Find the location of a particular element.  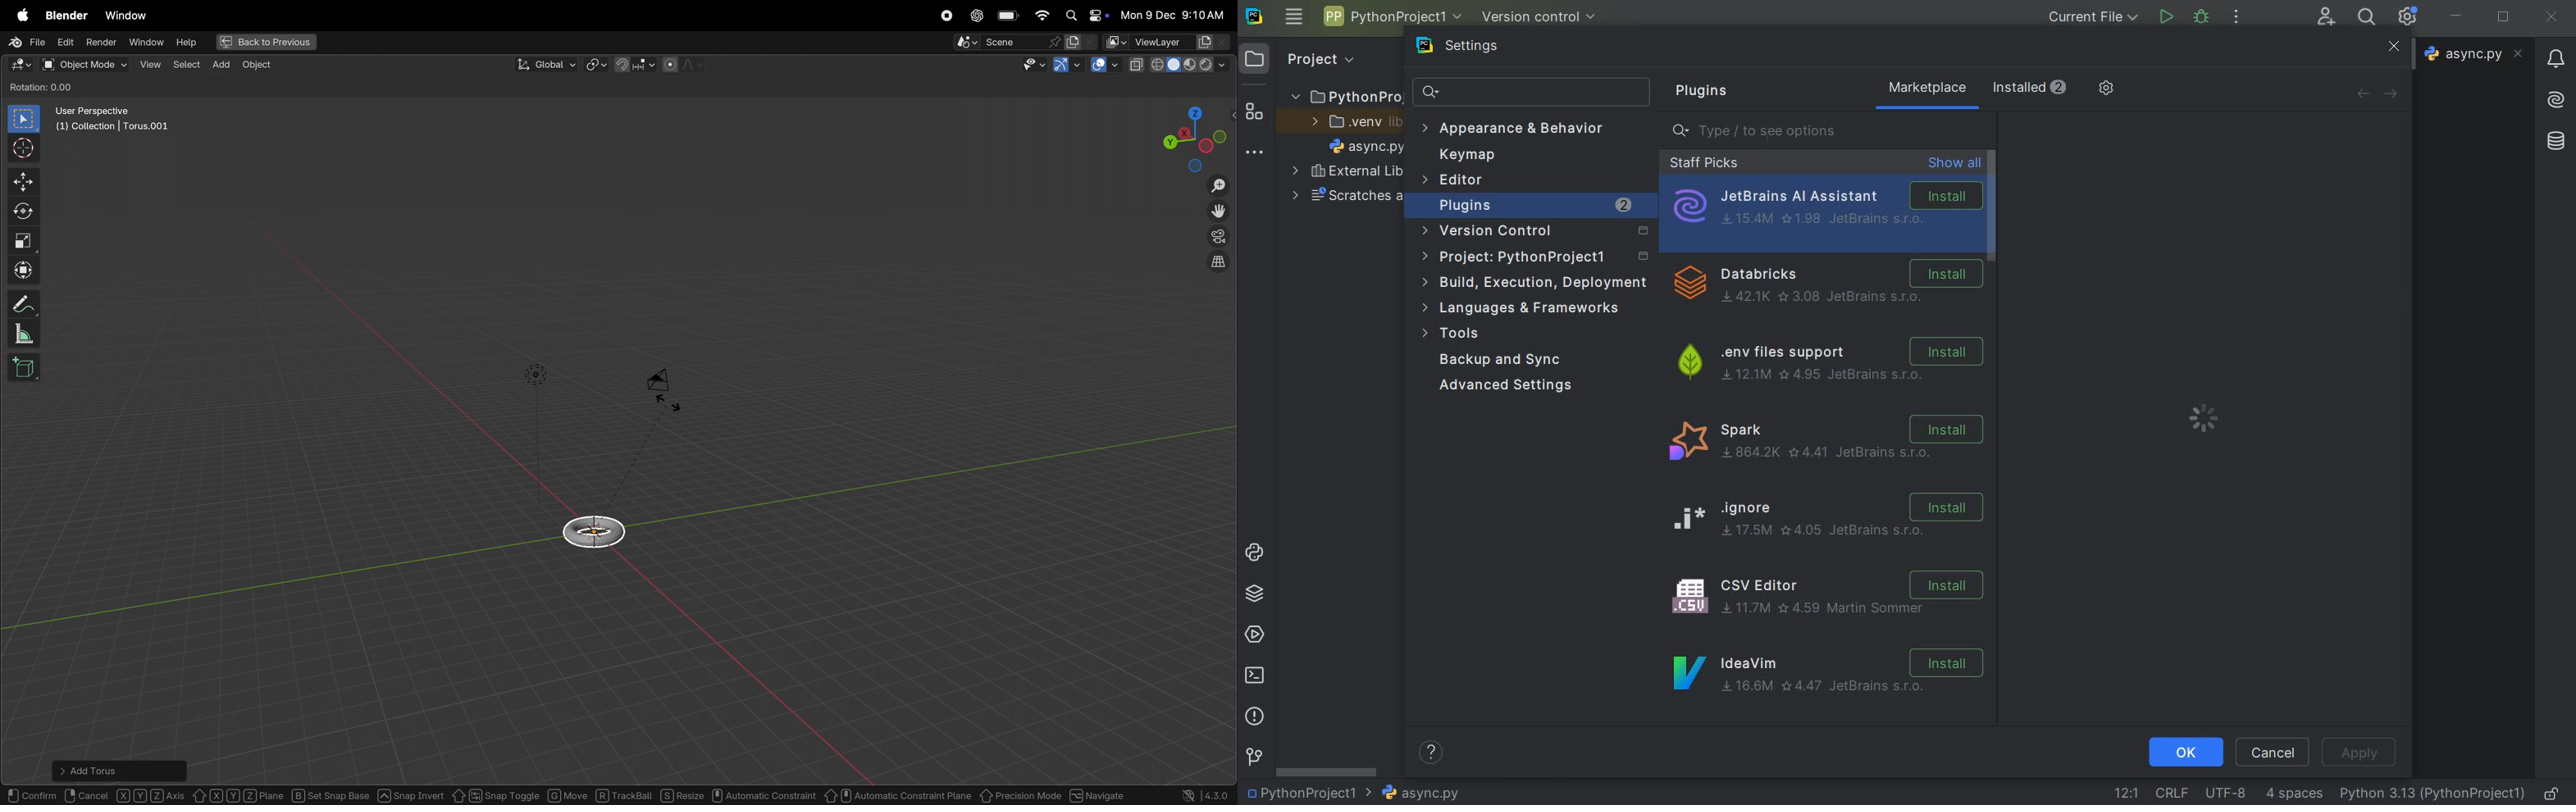

current interpreter is located at coordinates (2432, 794).